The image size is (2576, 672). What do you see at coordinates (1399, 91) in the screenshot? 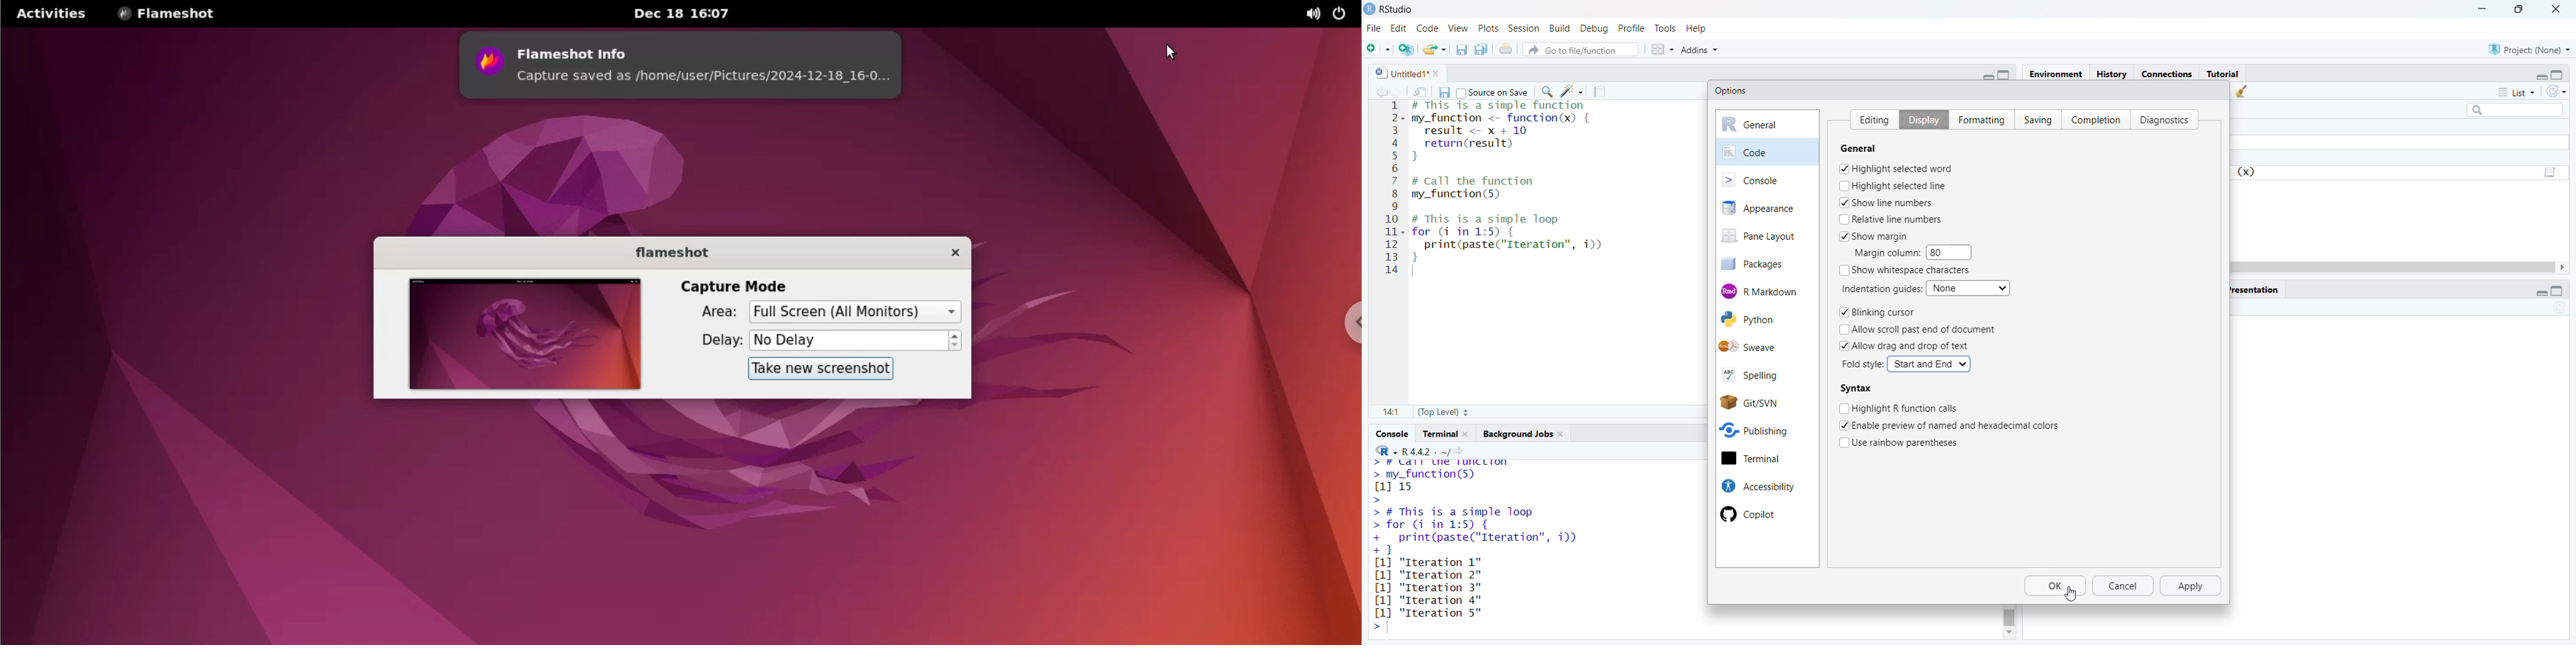
I see `go forward to next source location` at bounding box center [1399, 91].